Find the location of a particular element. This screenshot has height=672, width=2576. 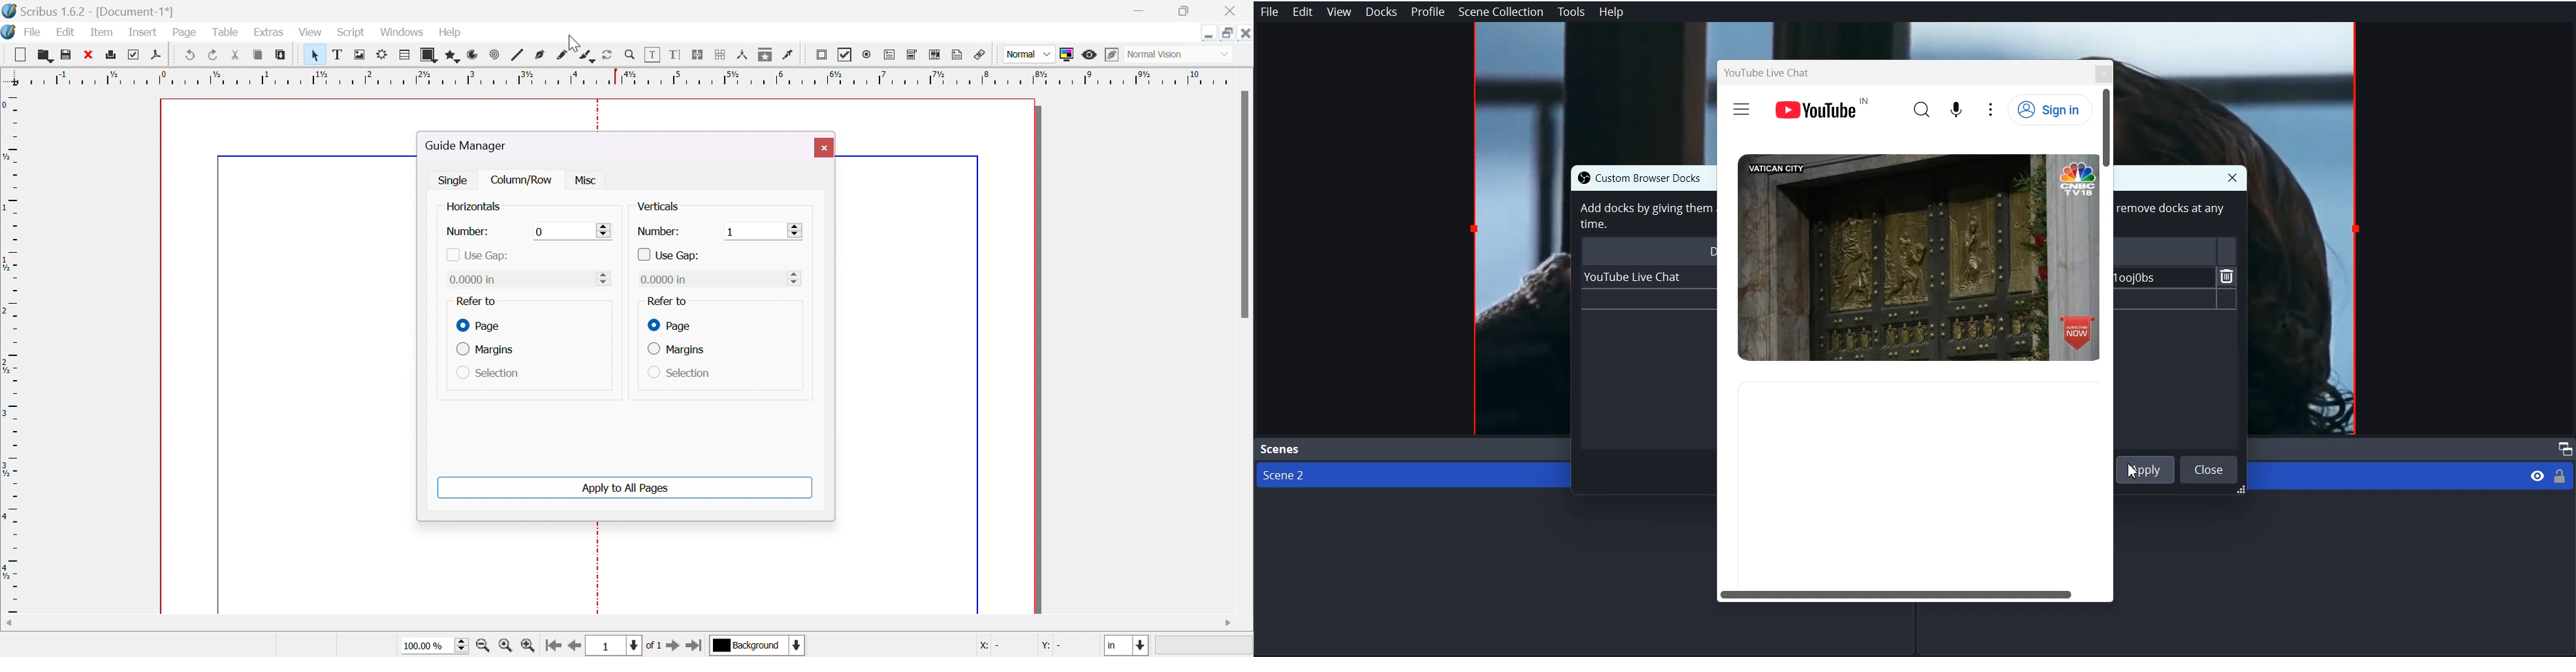

Close is located at coordinates (2209, 469).